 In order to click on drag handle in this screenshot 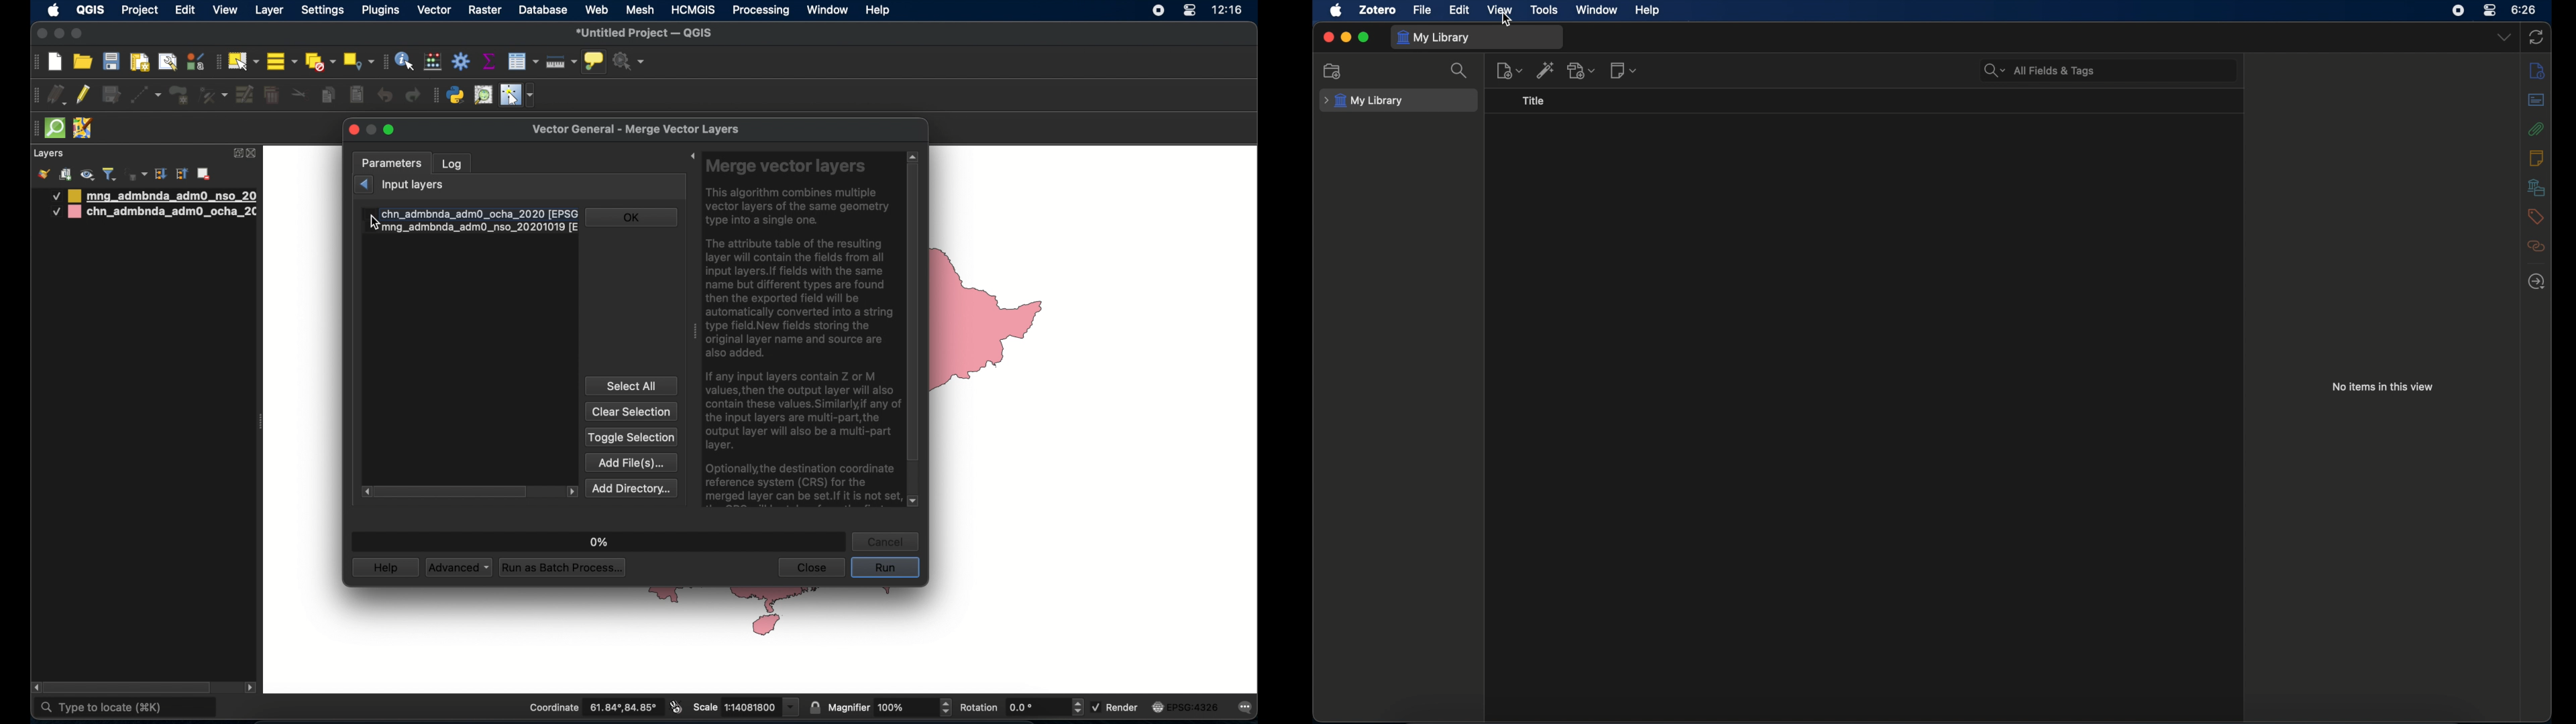, I will do `click(32, 129)`.